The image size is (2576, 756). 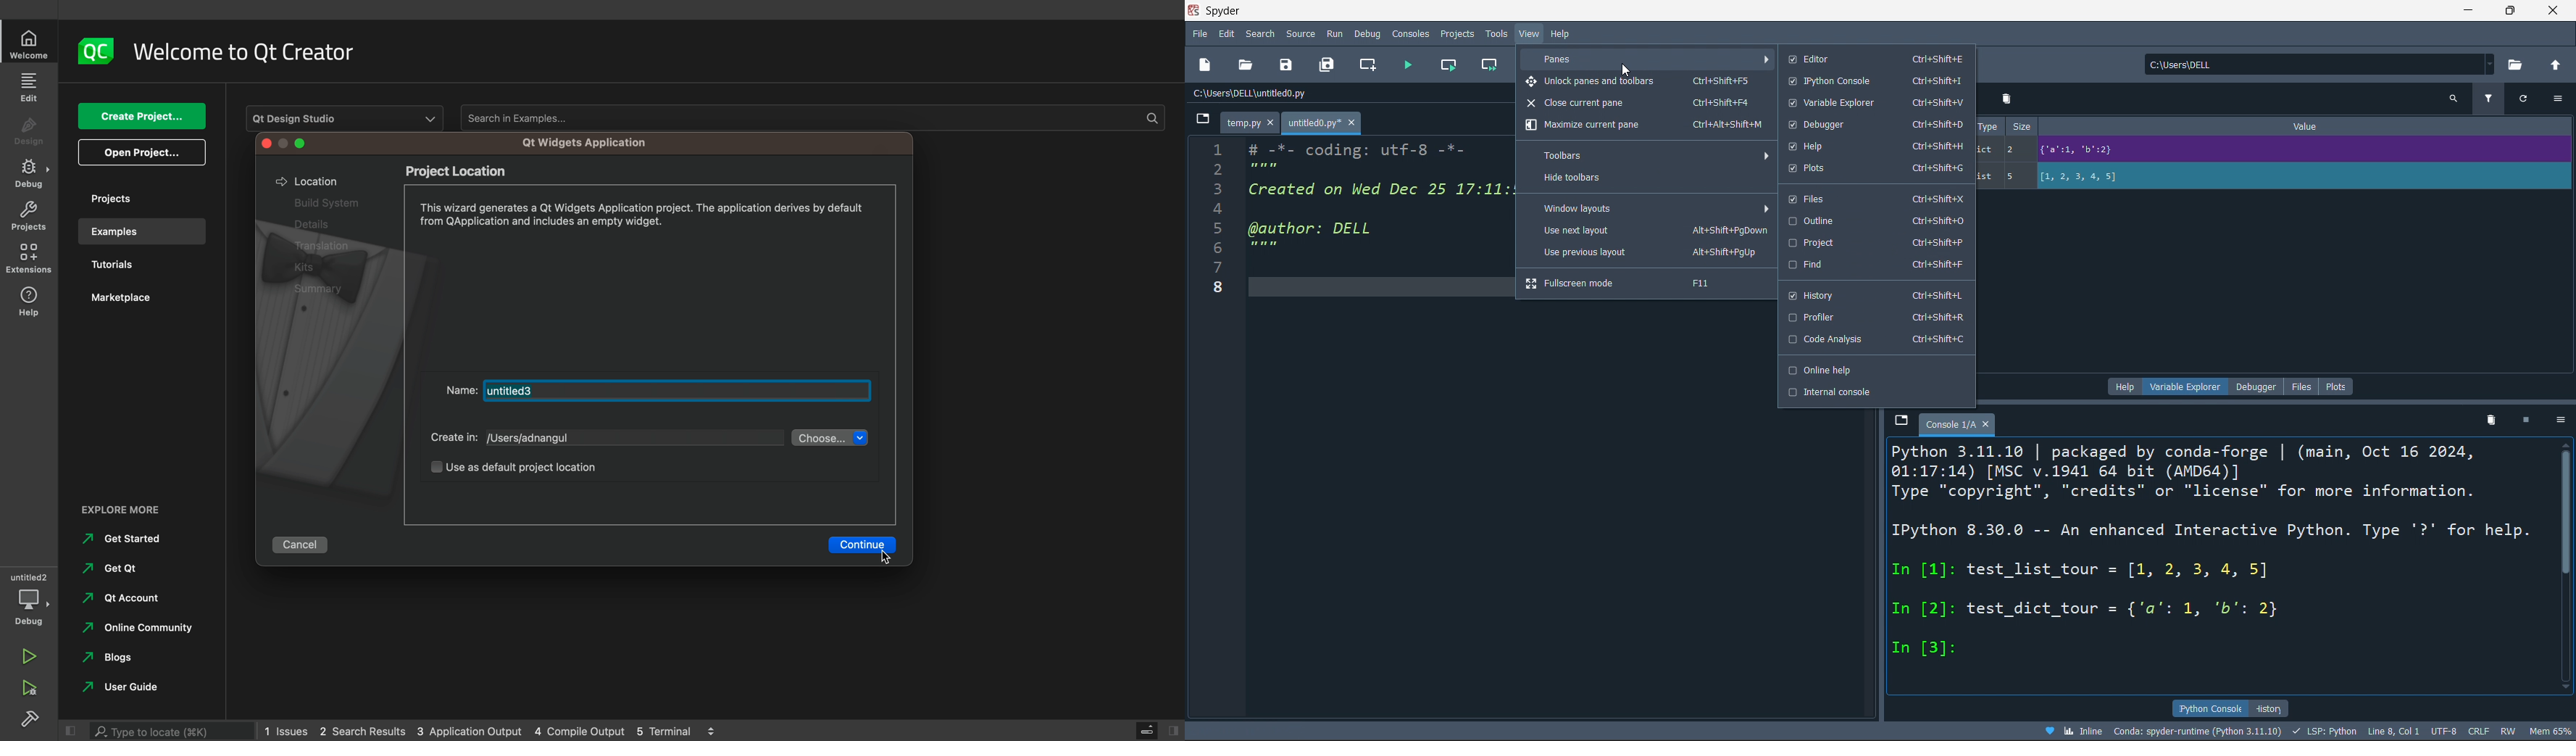 I want to click on help, so click(x=1564, y=33).